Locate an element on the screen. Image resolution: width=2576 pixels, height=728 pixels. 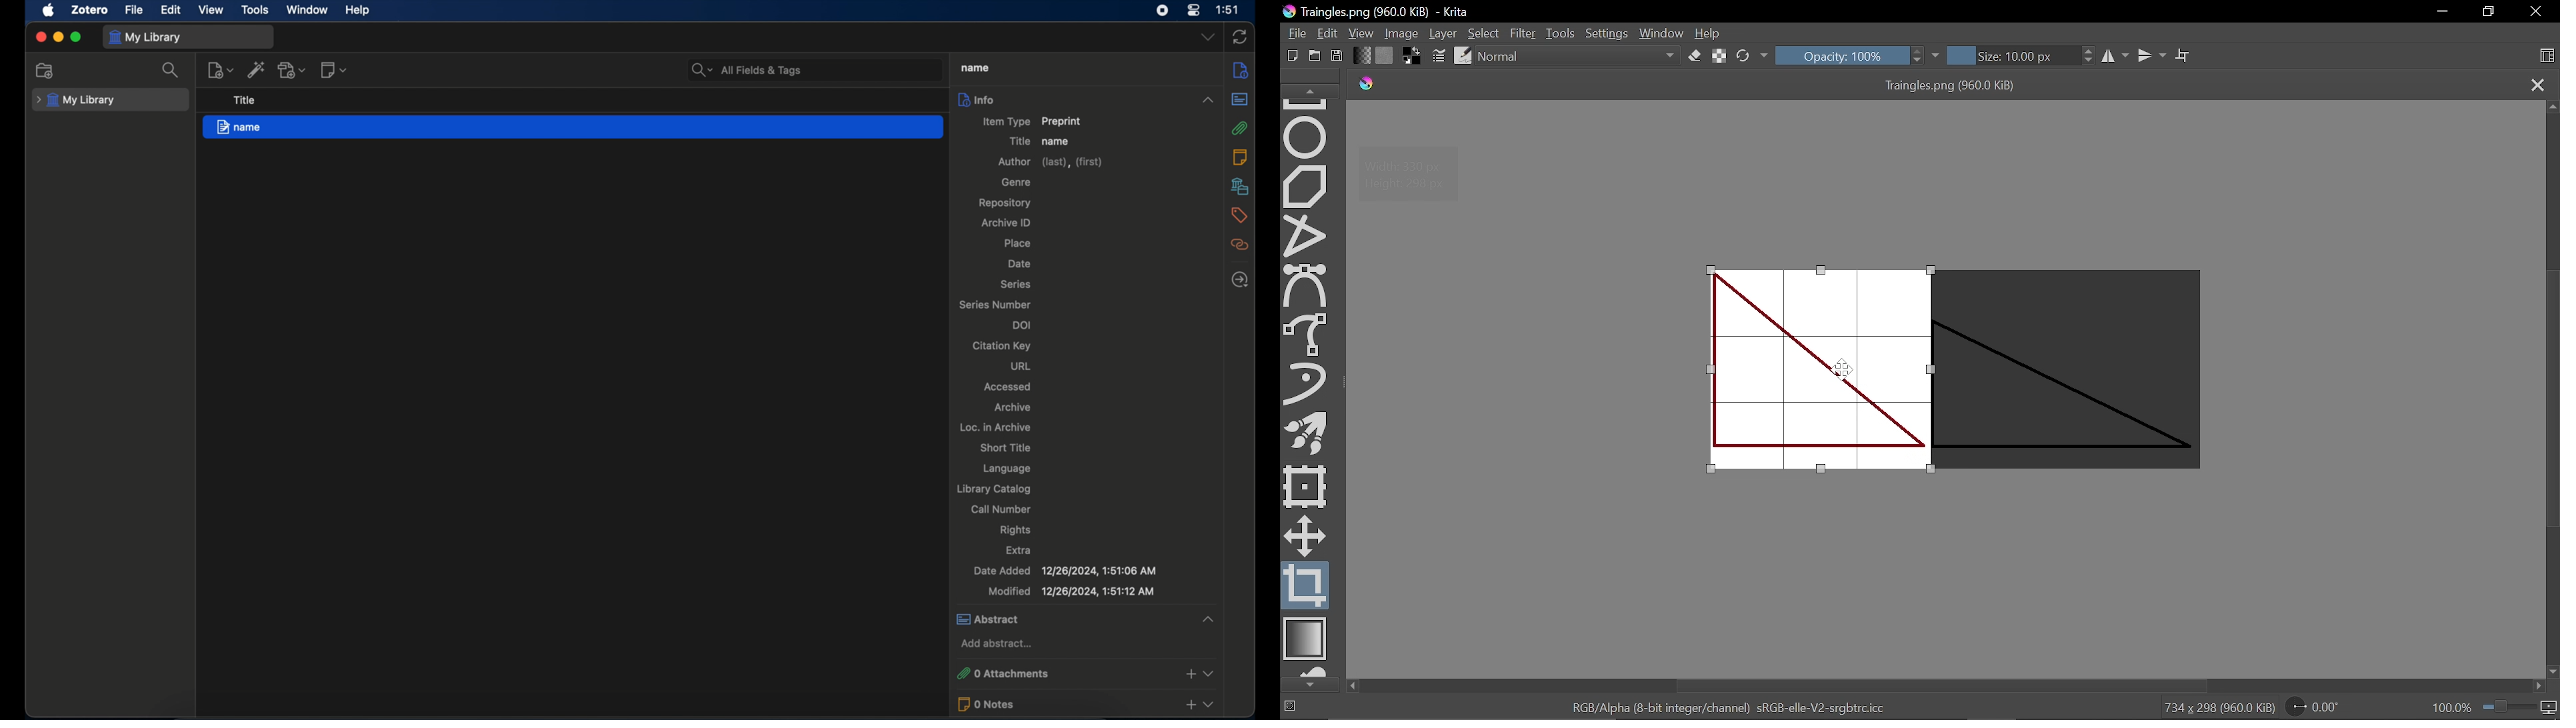
file is located at coordinates (135, 9).